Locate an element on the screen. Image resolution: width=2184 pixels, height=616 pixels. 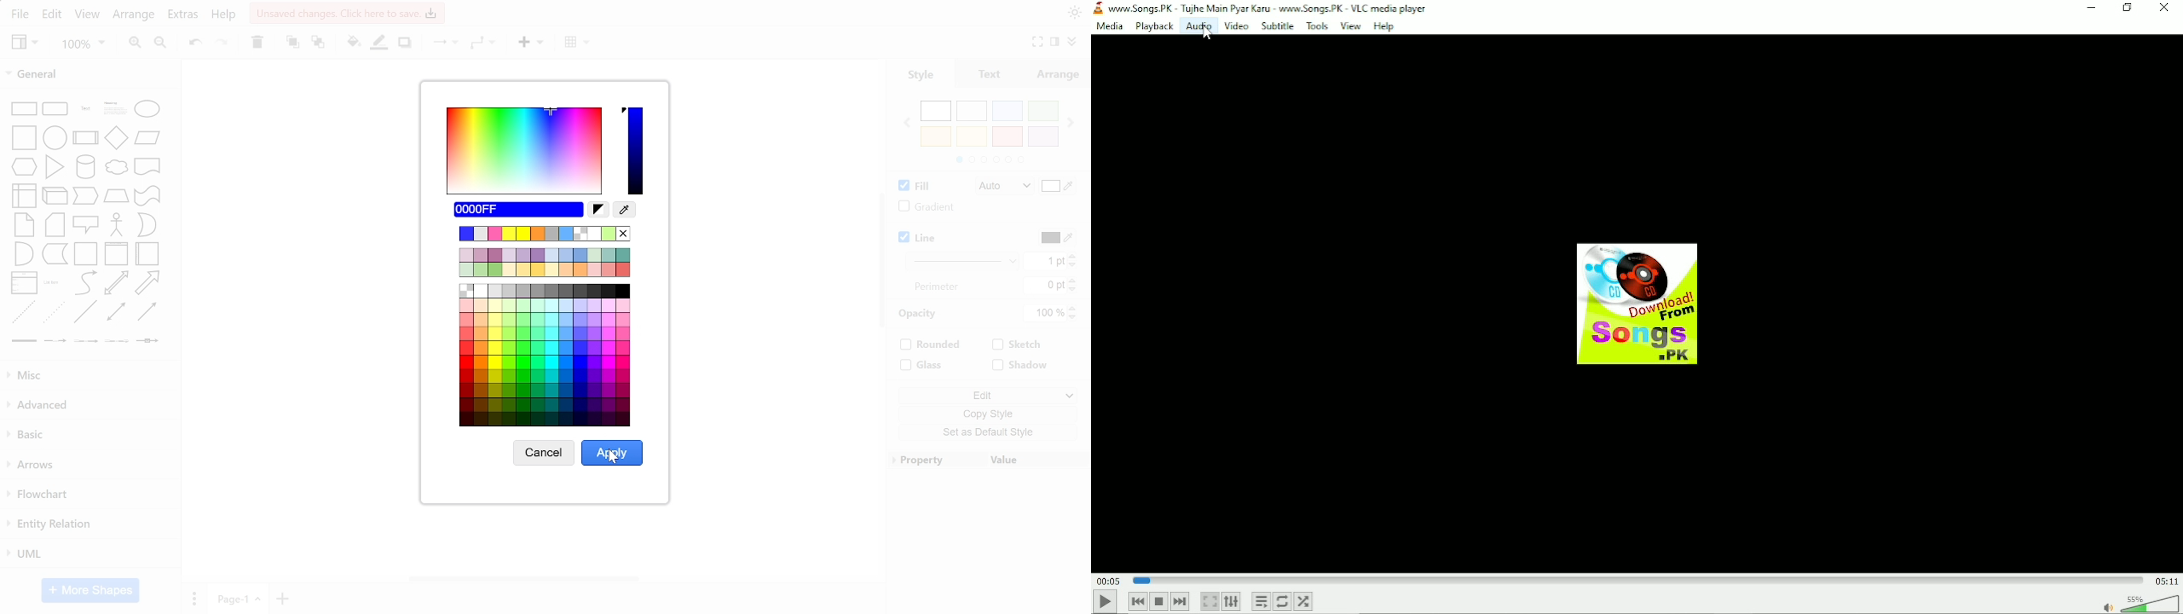
table is located at coordinates (580, 43).